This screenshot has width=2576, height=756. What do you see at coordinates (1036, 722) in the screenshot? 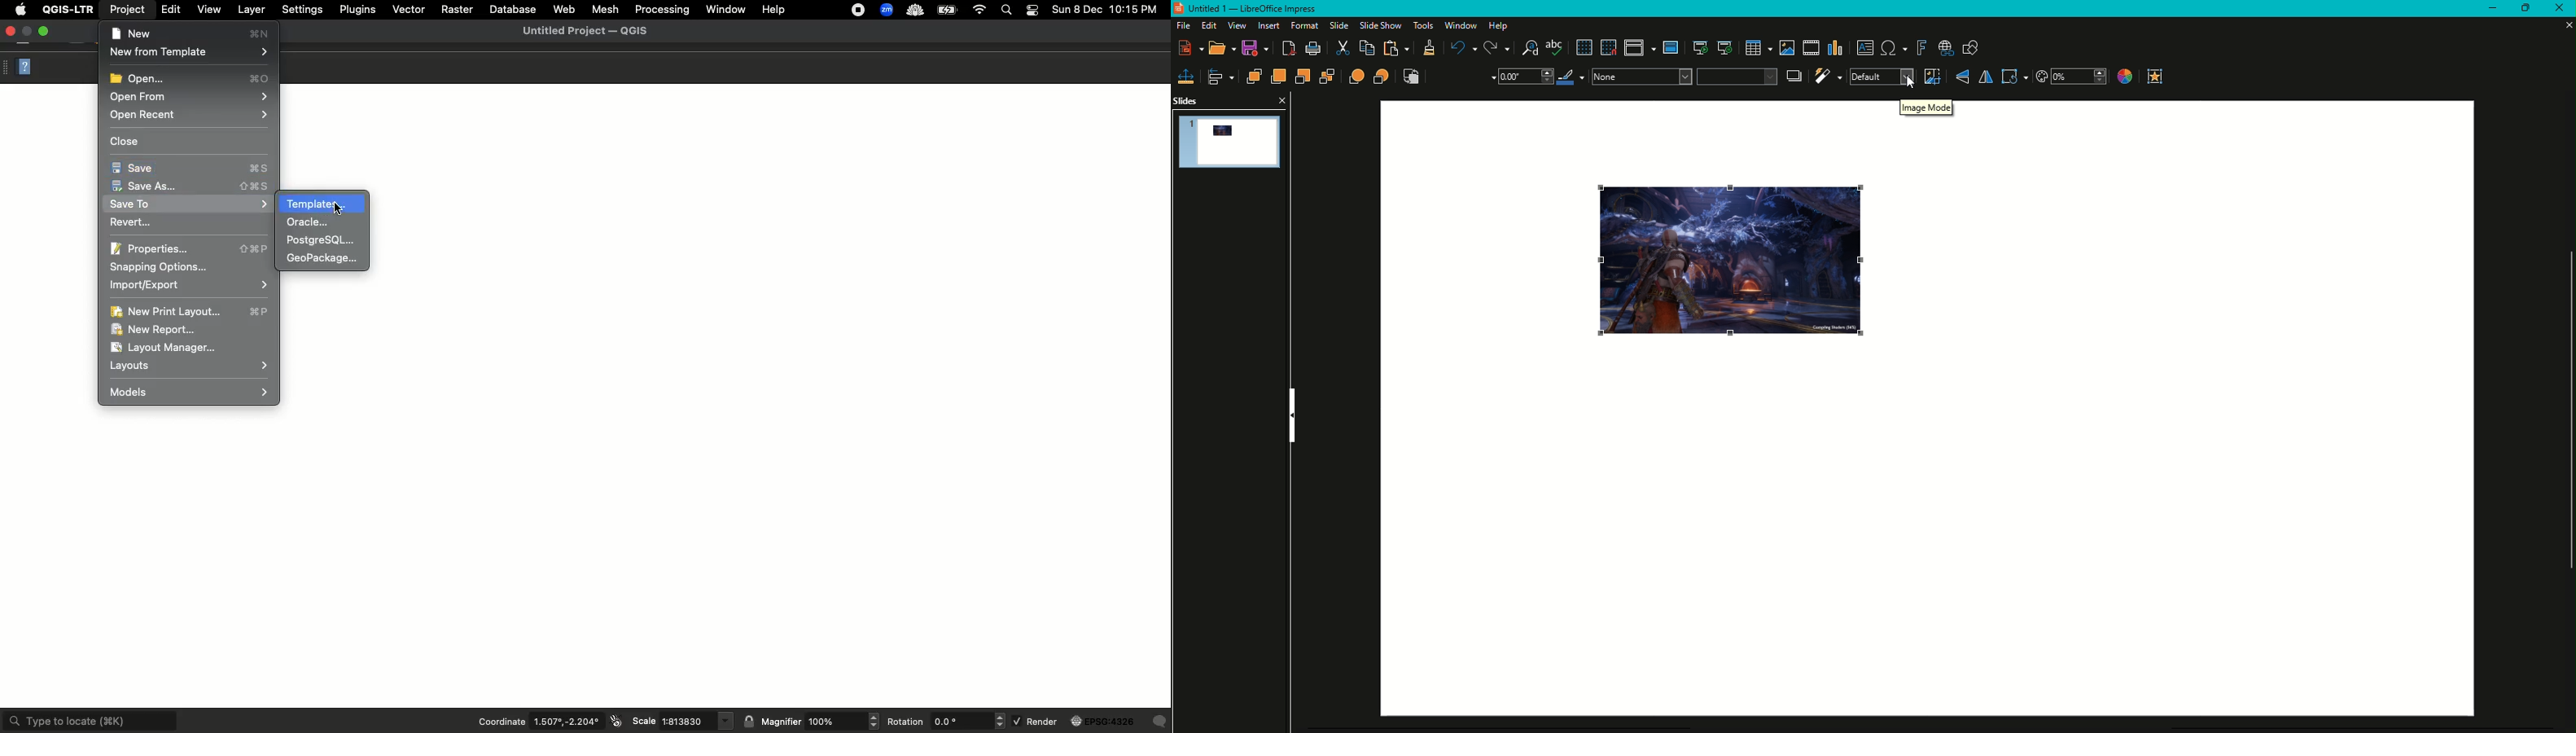
I see `Render` at bounding box center [1036, 722].